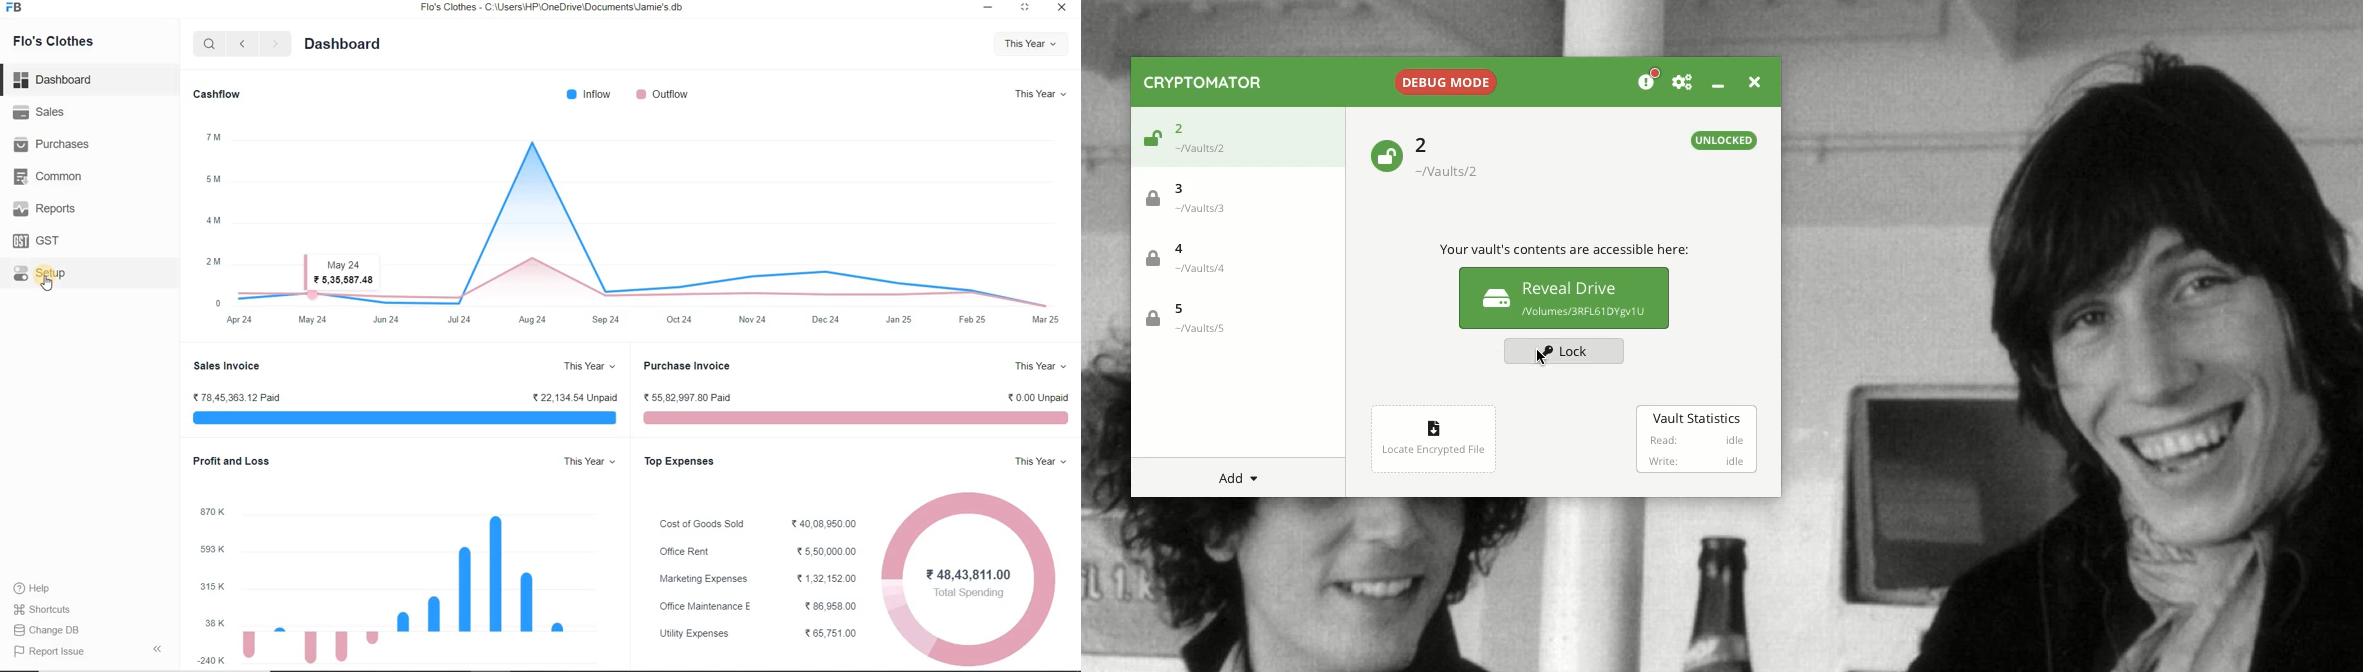 The width and height of the screenshot is (2380, 672). What do you see at coordinates (754, 552) in the screenshot?
I see `Office Rent 5,50,000.00` at bounding box center [754, 552].